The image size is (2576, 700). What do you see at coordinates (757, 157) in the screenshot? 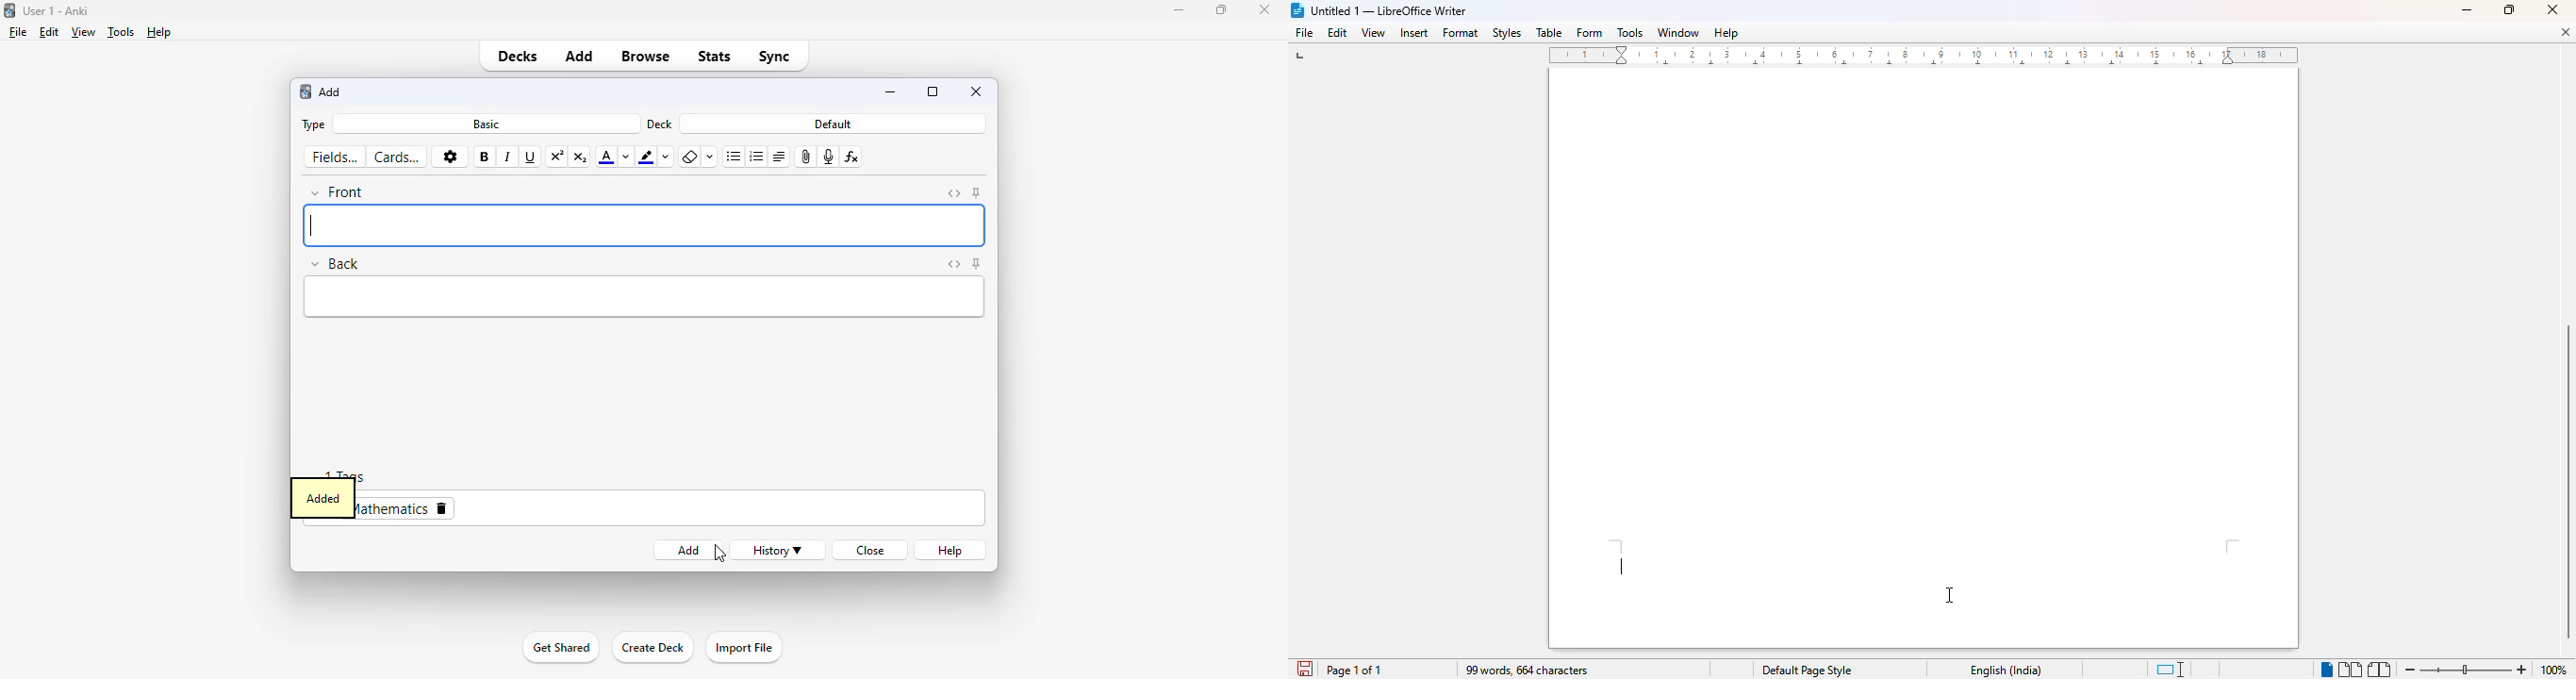
I see `ordered list` at bounding box center [757, 157].